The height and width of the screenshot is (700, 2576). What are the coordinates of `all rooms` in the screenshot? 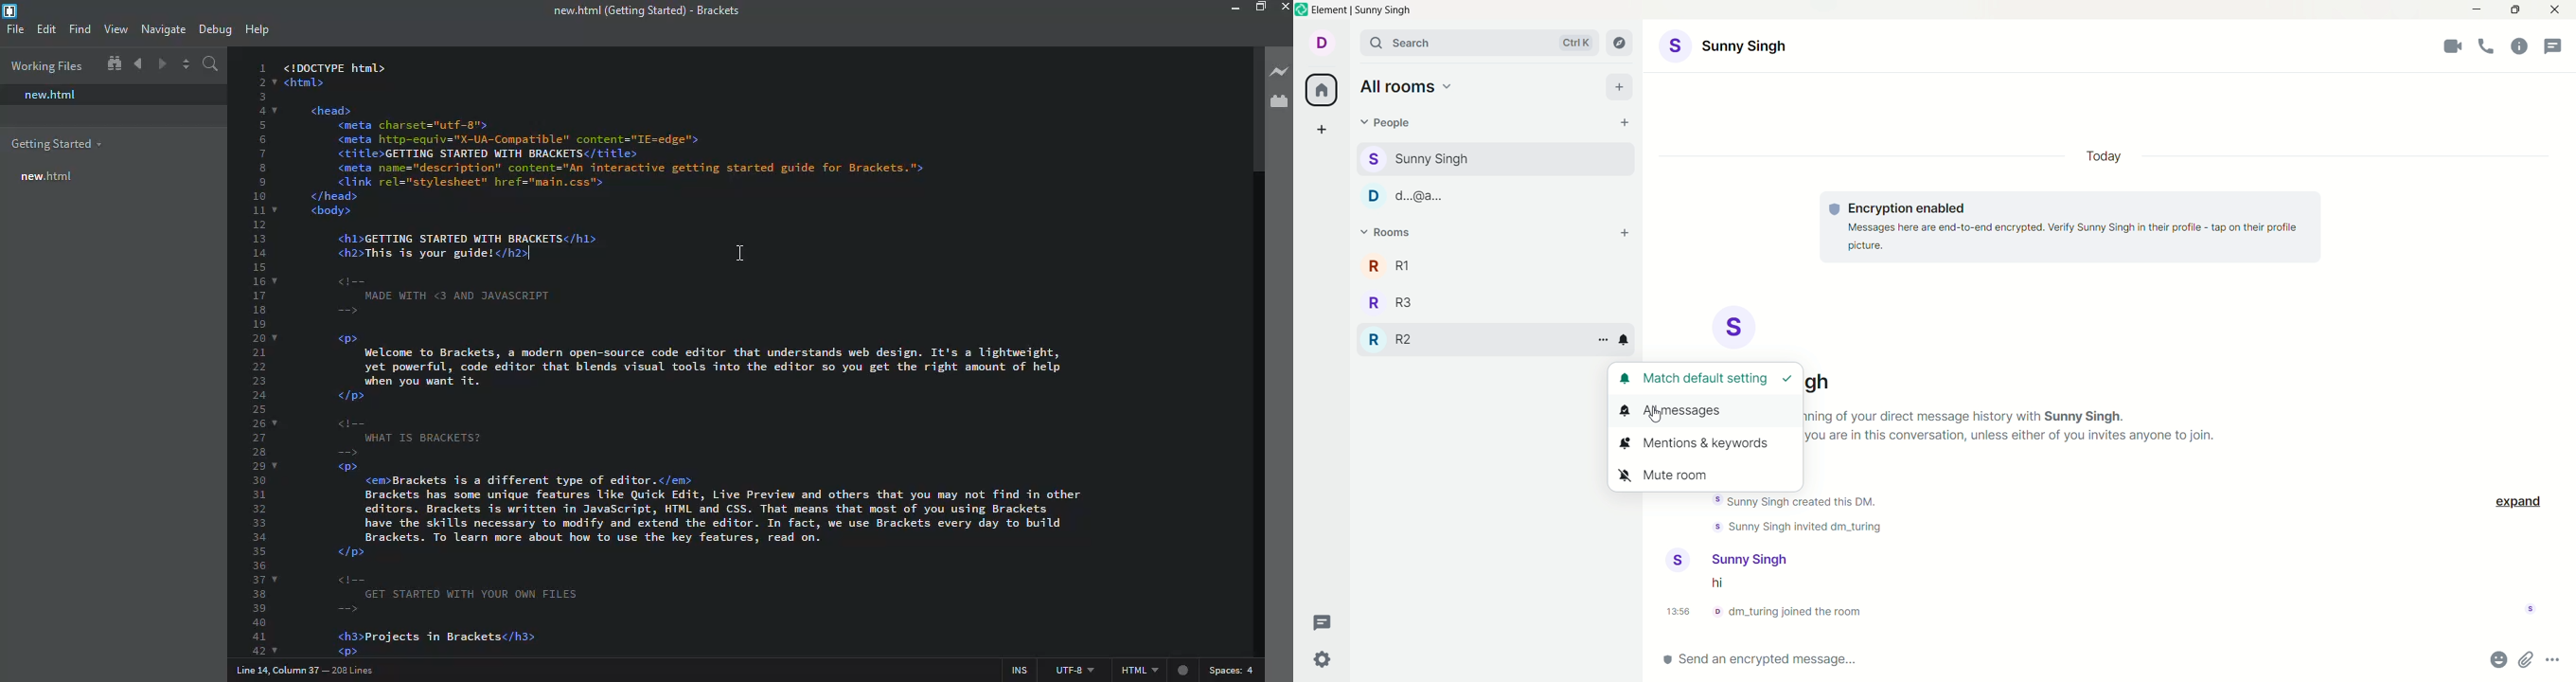 It's located at (1407, 85).